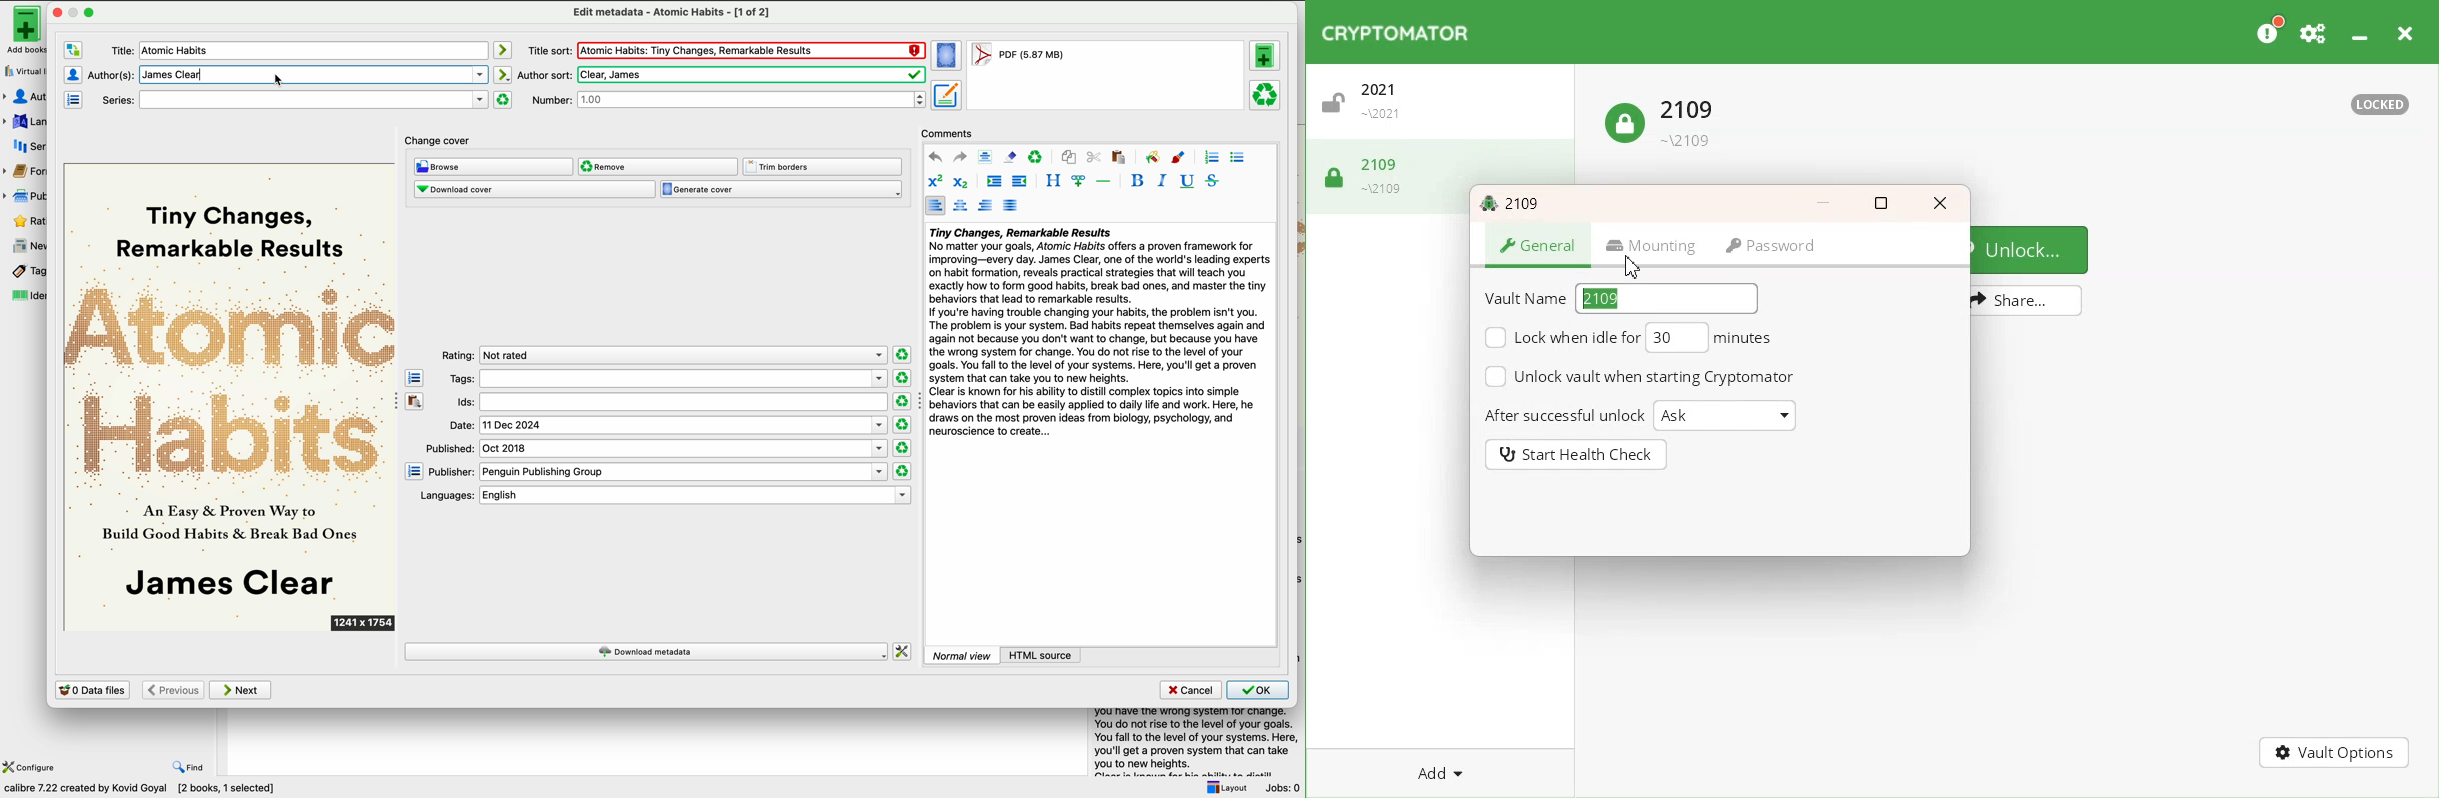 The width and height of the screenshot is (2464, 812). Describe the element at coordinates (1514, 201) in the screenshot. I see `Text` at that location.